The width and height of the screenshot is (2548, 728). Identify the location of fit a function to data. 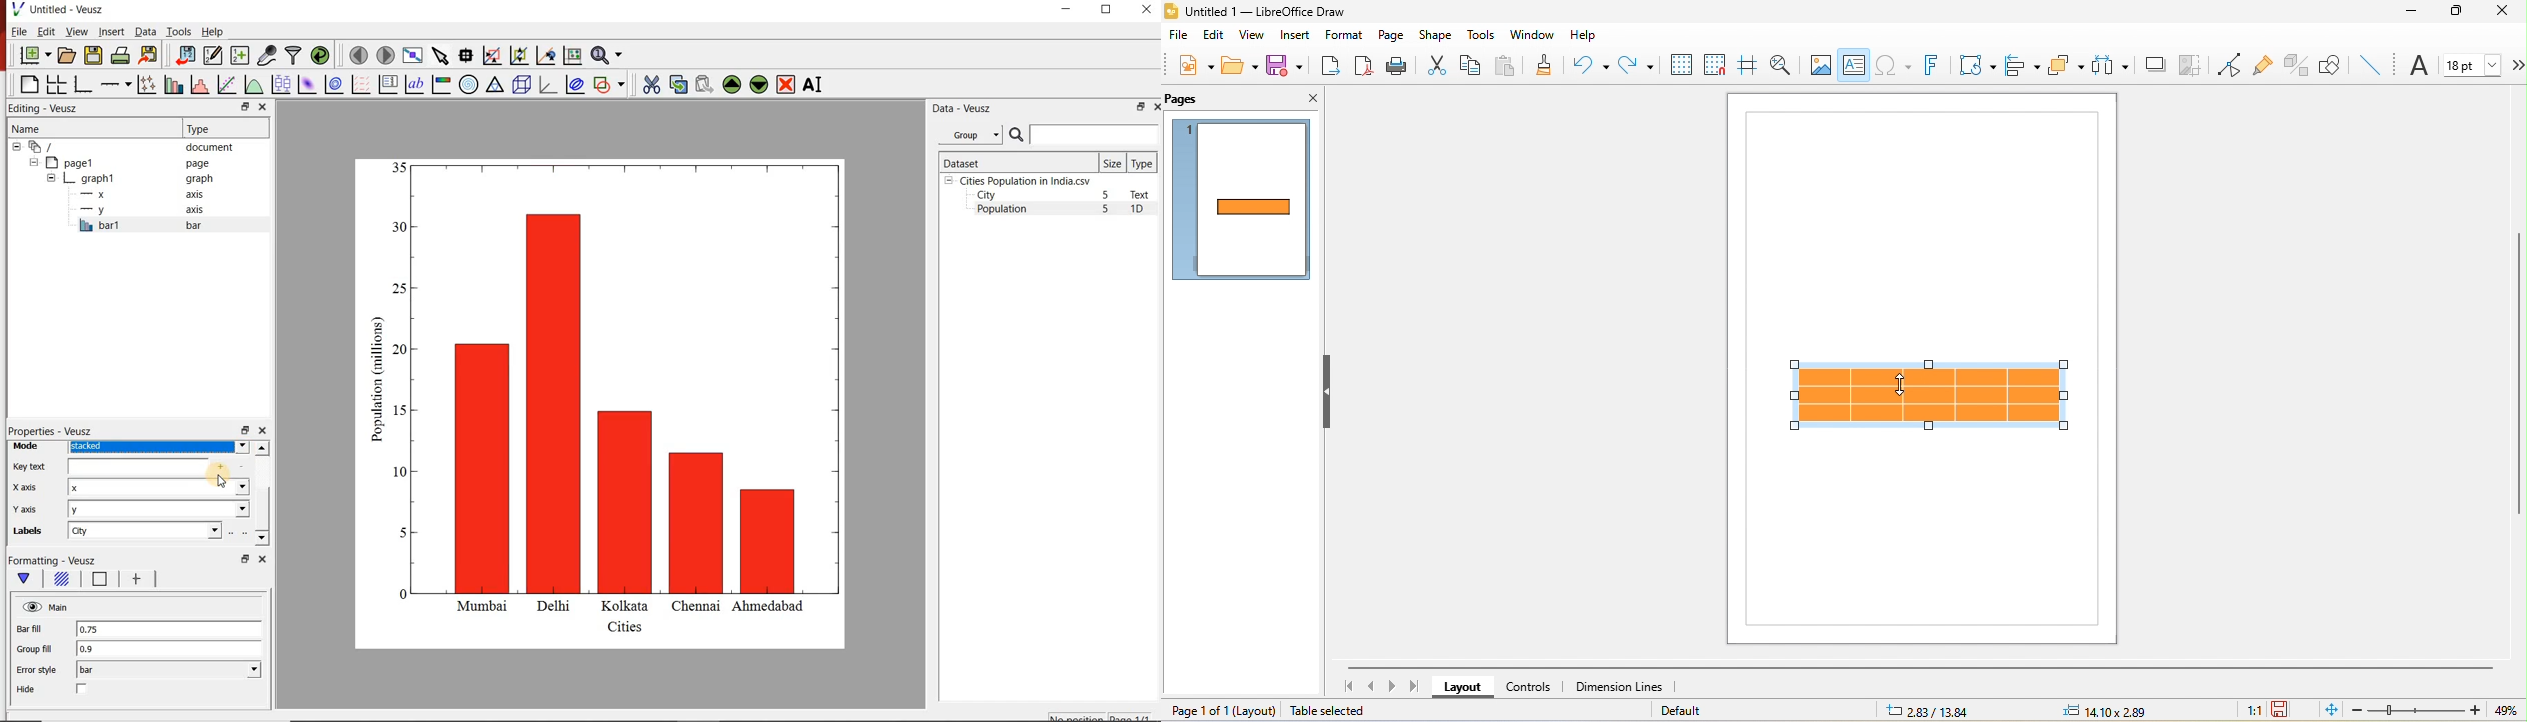
(226, 84).